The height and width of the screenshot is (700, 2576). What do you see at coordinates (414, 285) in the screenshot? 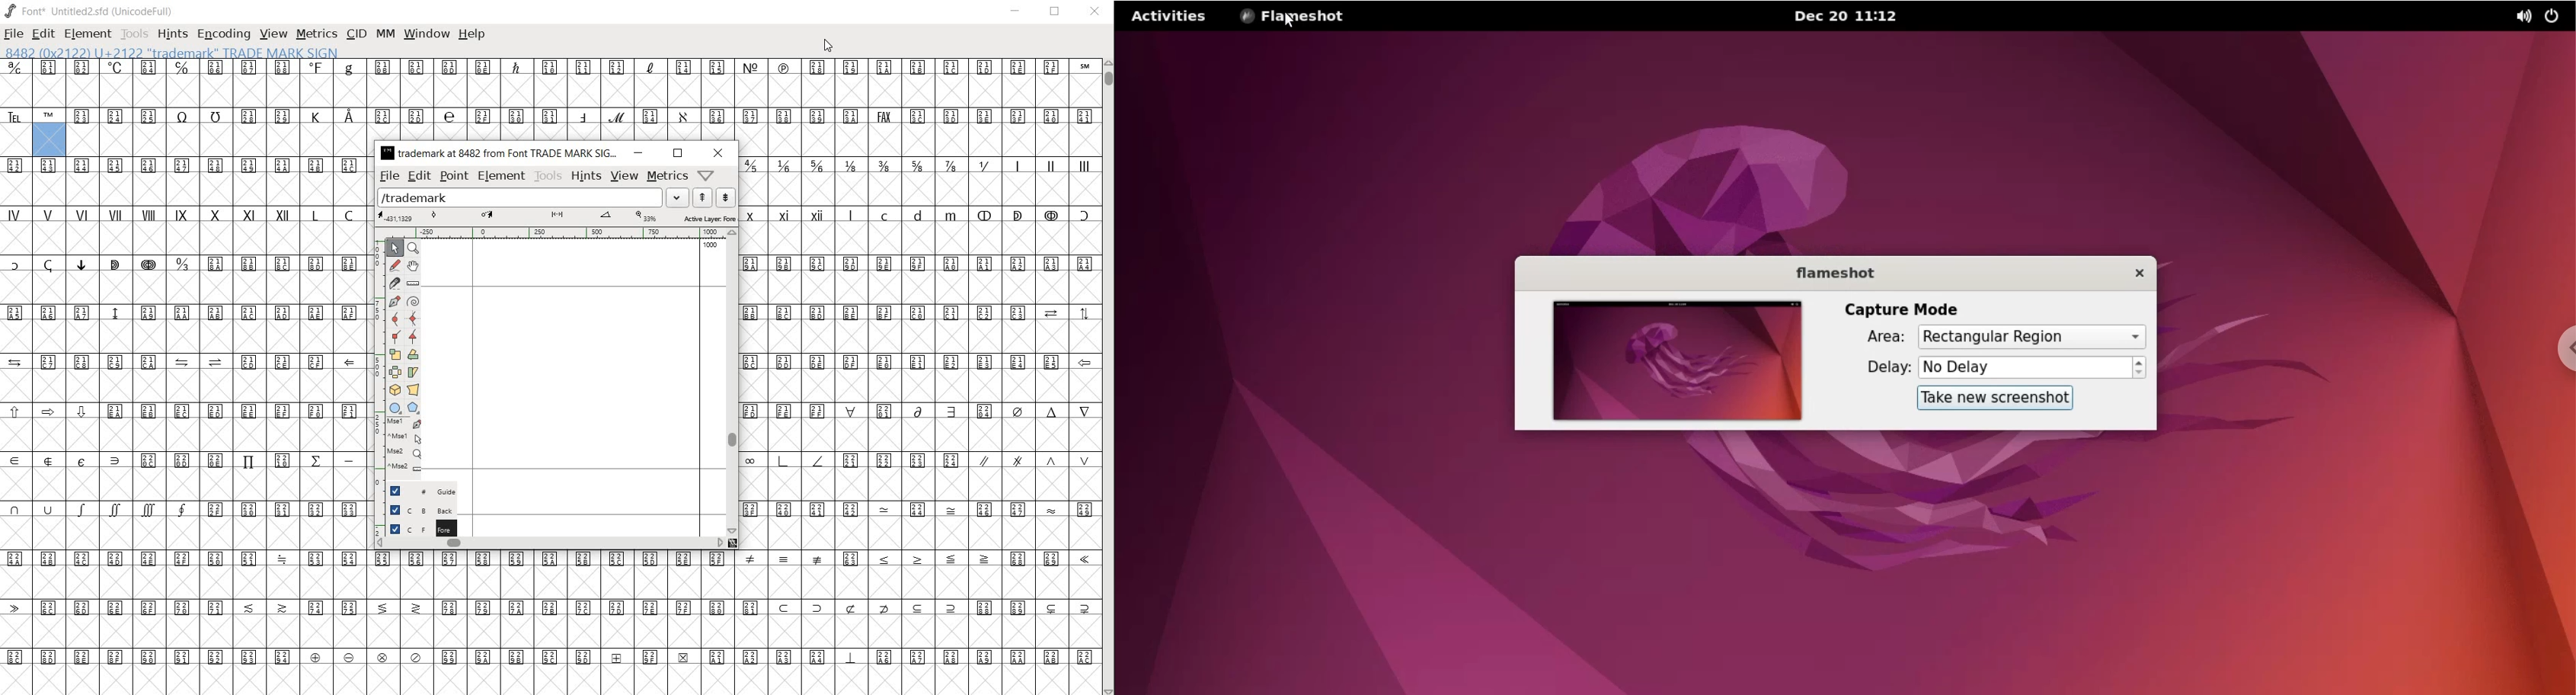
I see `measure a distance, angle between points` at bounding box center [414, 285].